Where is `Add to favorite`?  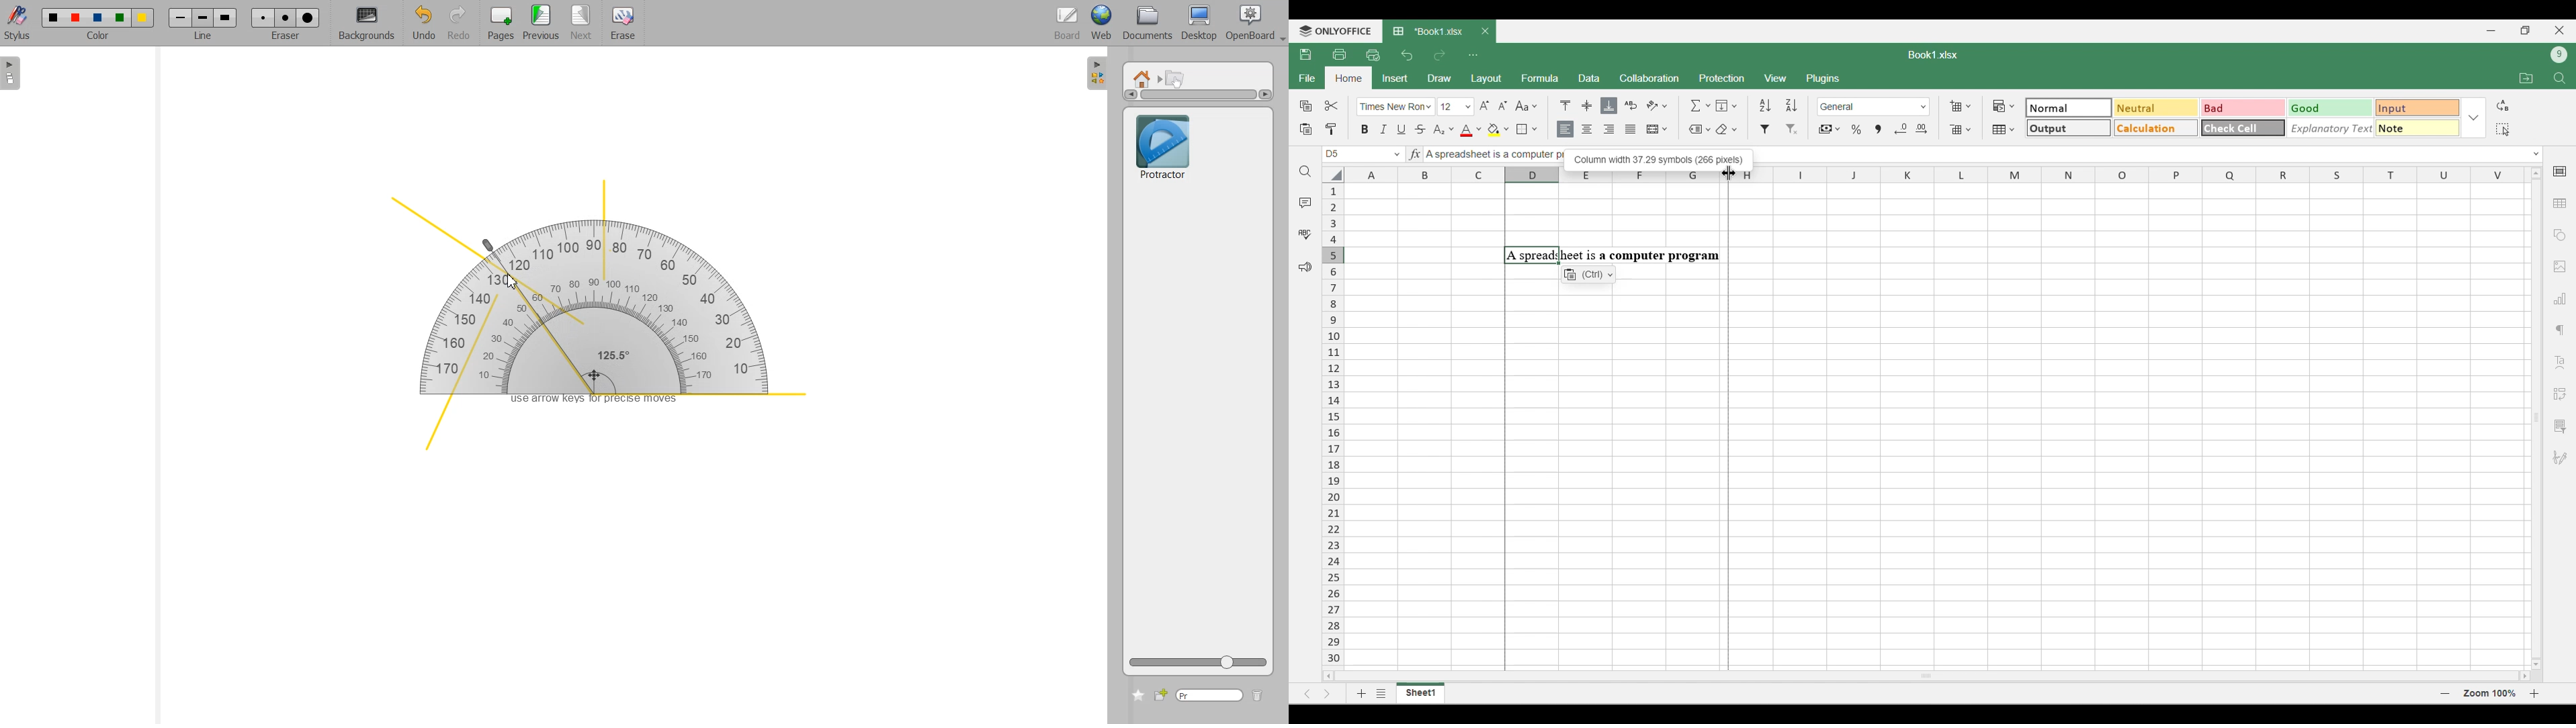 Add to favorite is located at coordinates (1137, 695).